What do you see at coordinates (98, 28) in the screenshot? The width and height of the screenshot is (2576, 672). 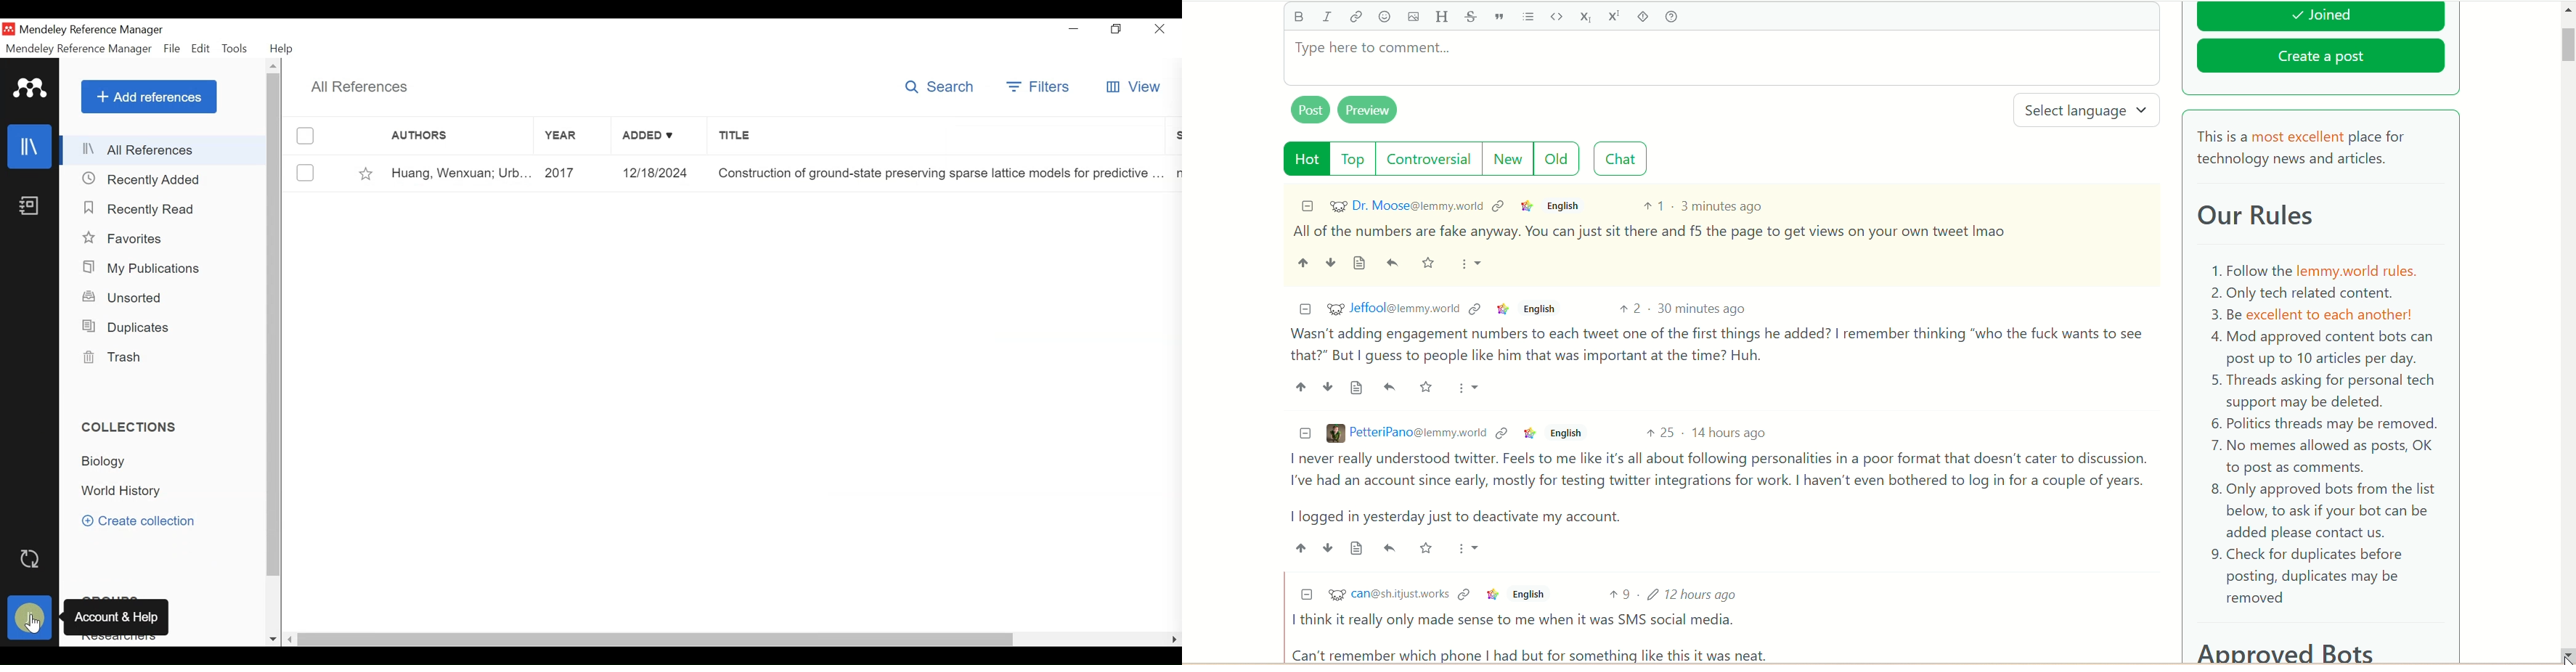 I see `Mendeley Reference Manager` at bounding box center [98, 28].